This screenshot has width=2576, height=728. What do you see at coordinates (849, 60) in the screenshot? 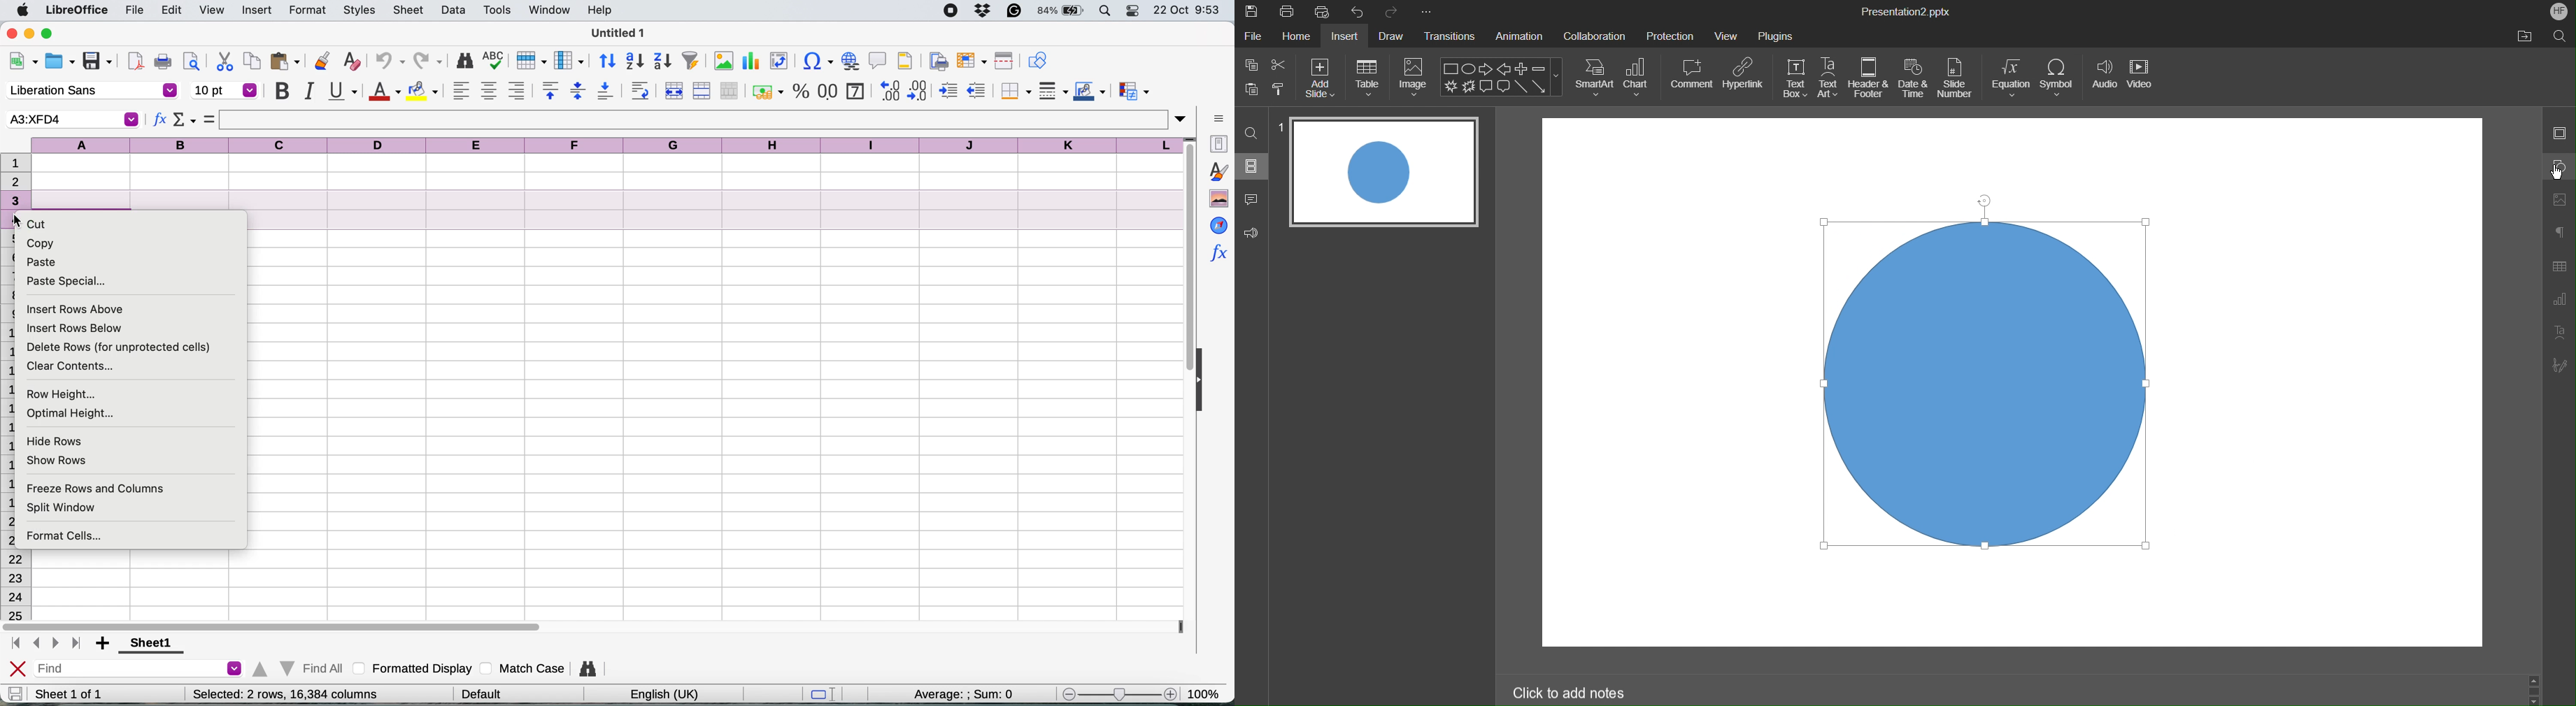
I see `insert hyperlink` at bounding box center [849, 60].